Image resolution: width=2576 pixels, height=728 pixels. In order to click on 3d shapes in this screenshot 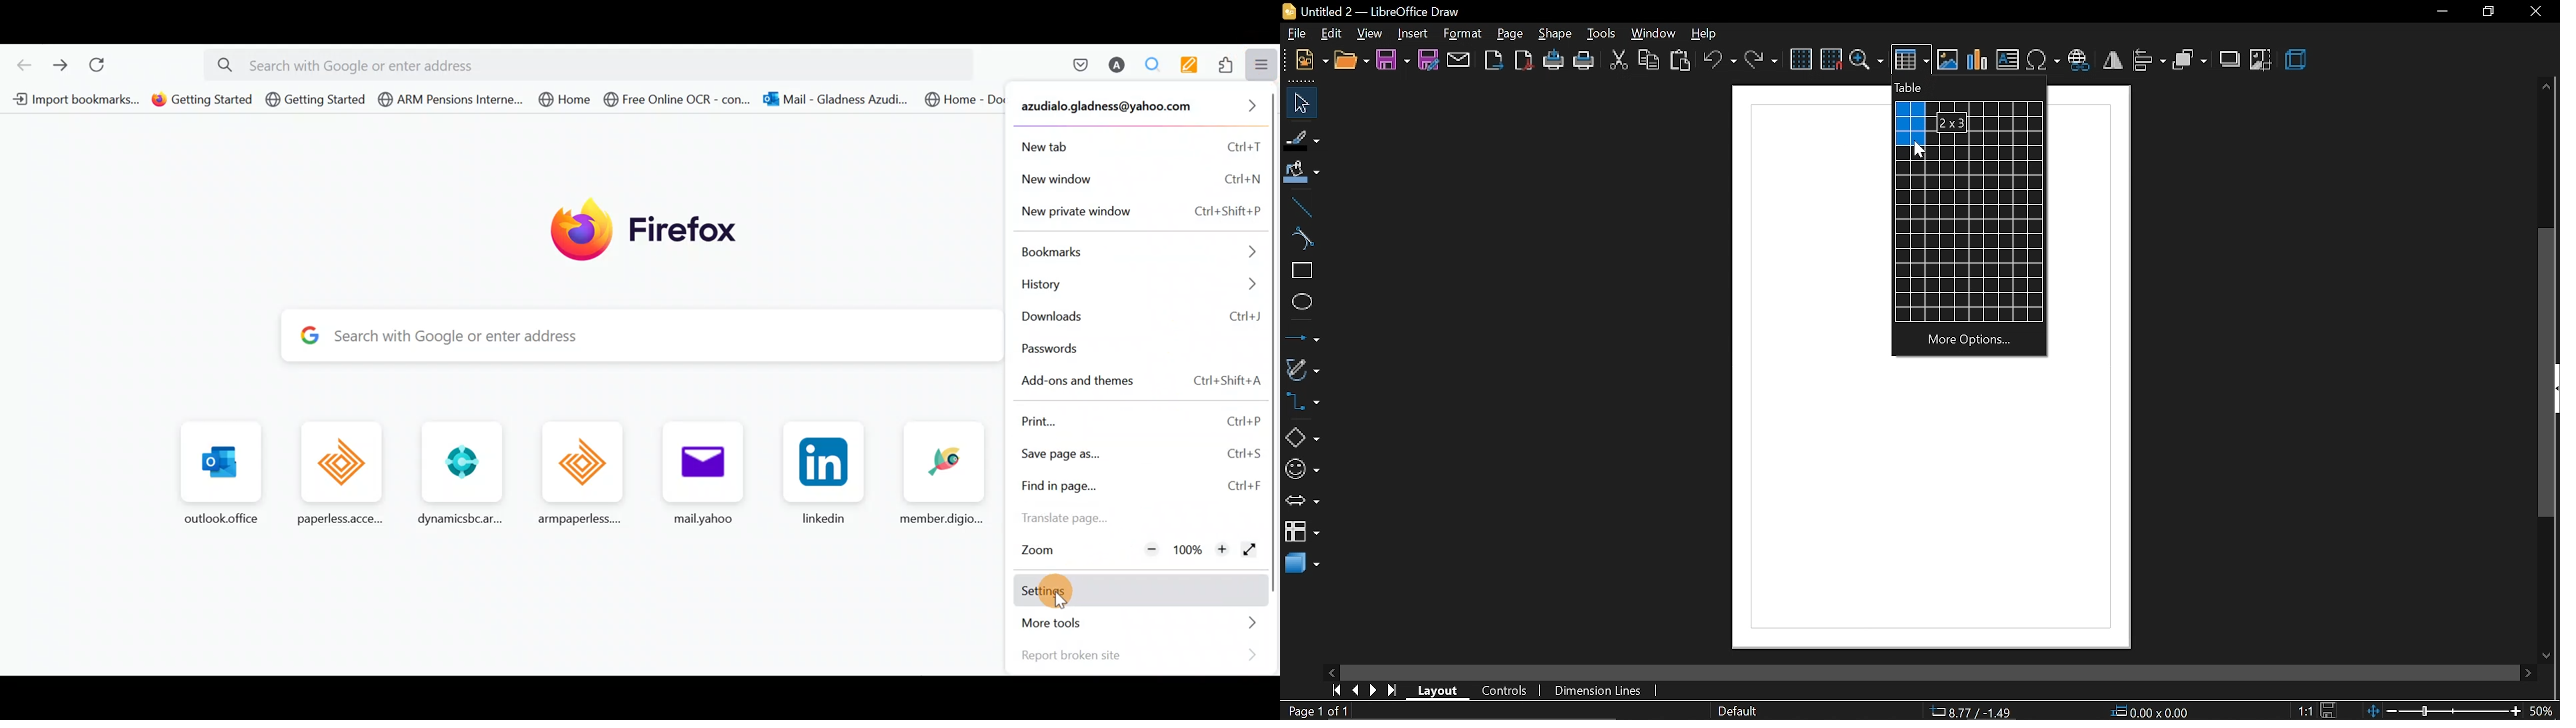, I will do `click(1301, 565)`.